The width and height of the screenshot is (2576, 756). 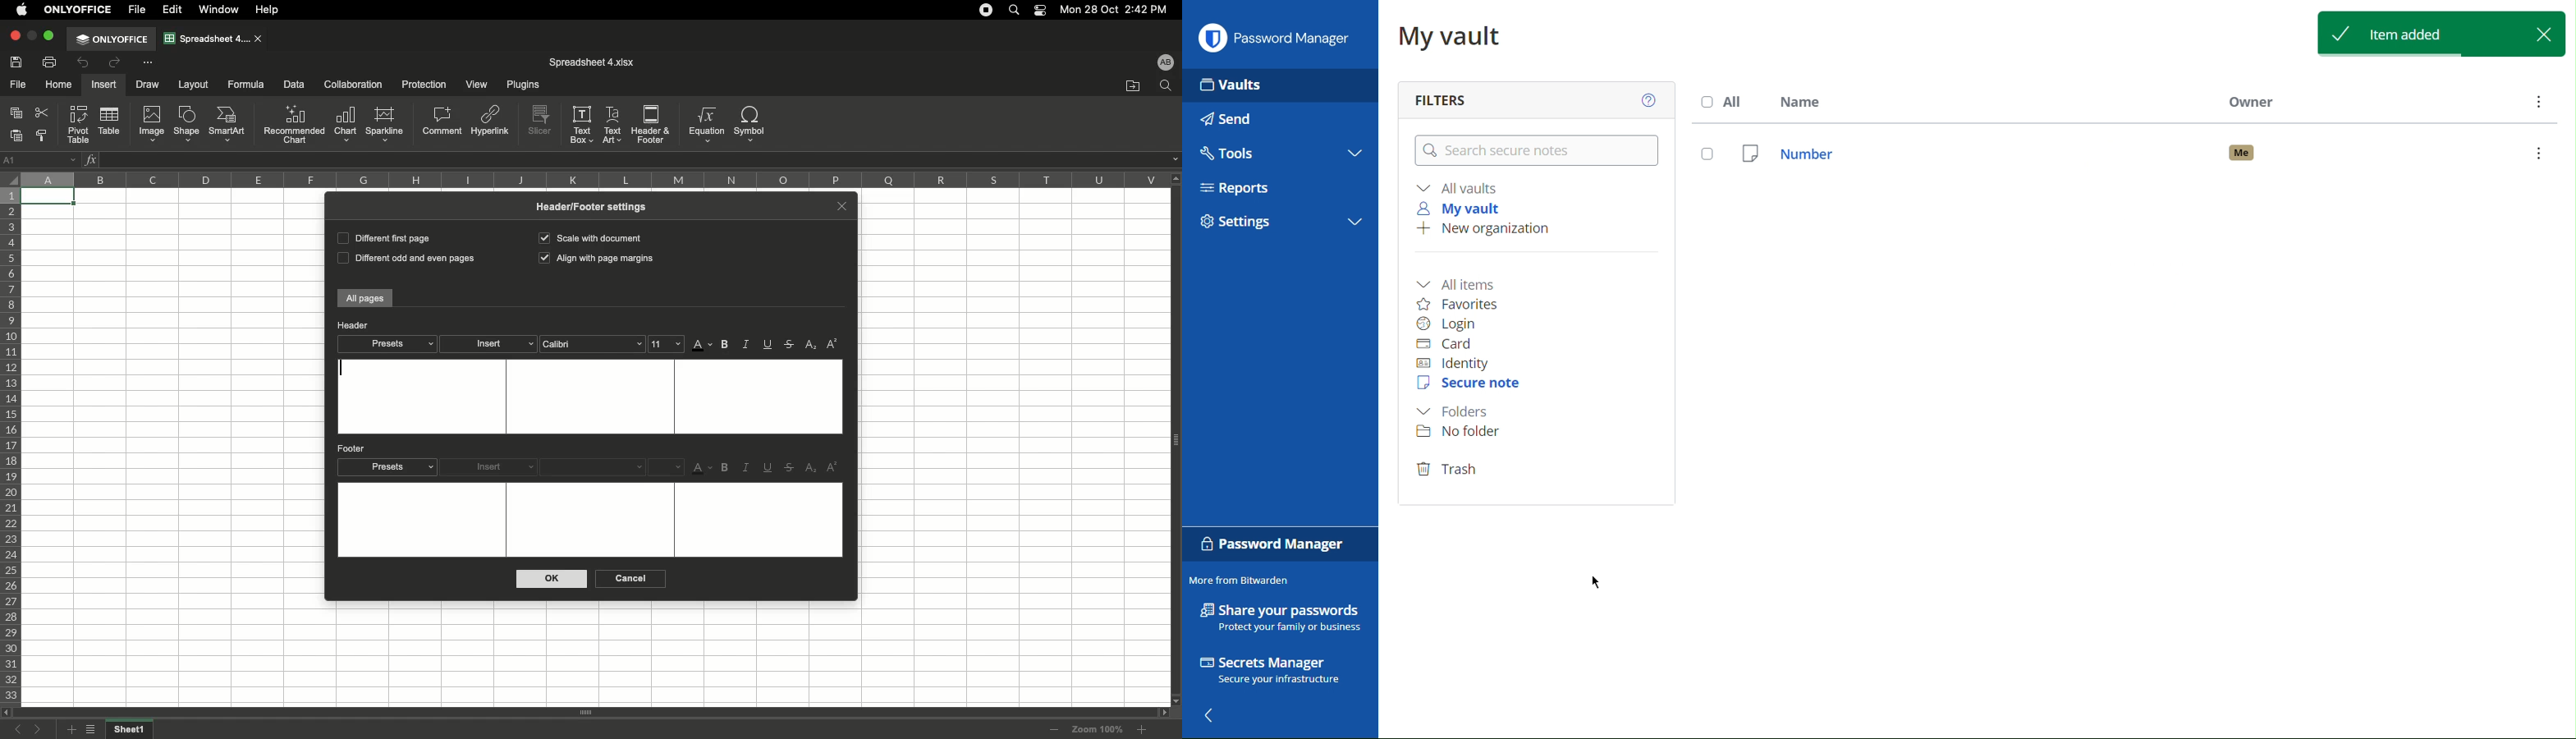 I want to click on Favorites, so click(x=1463, y=302).